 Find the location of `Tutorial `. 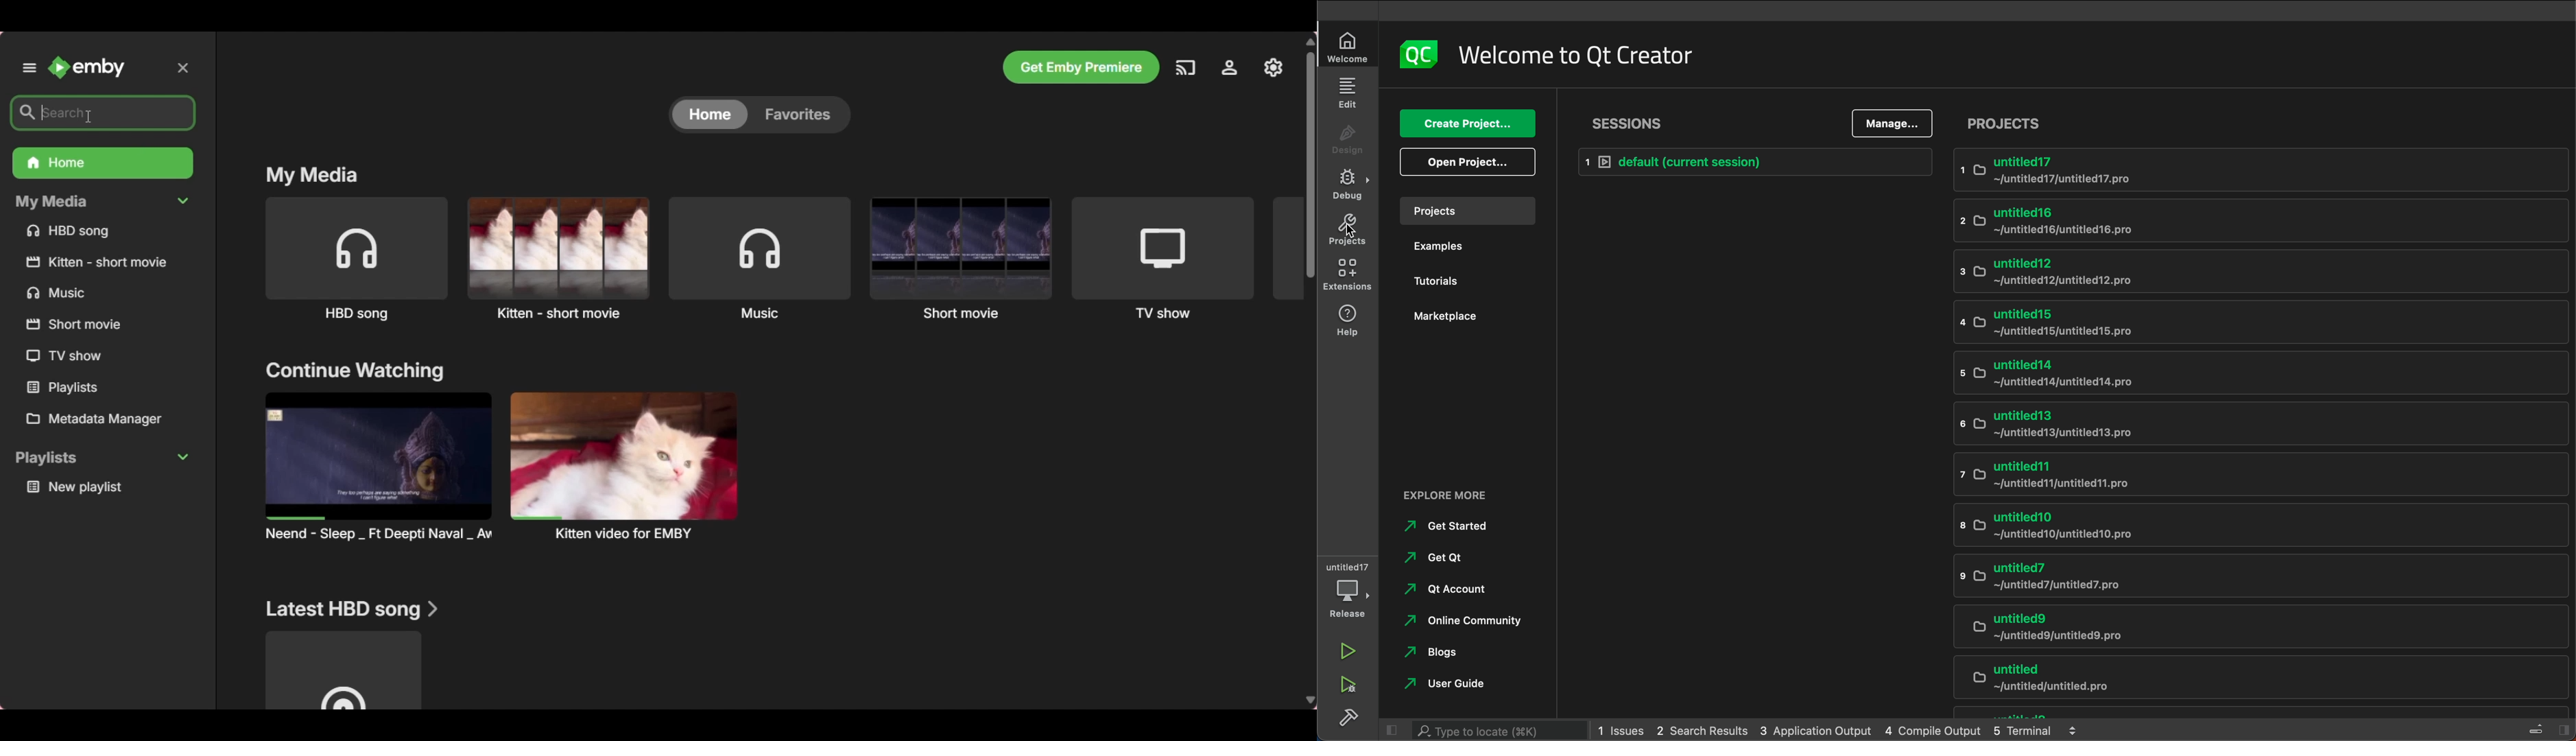

Tutorial  is located at coordinates (1467, 280).